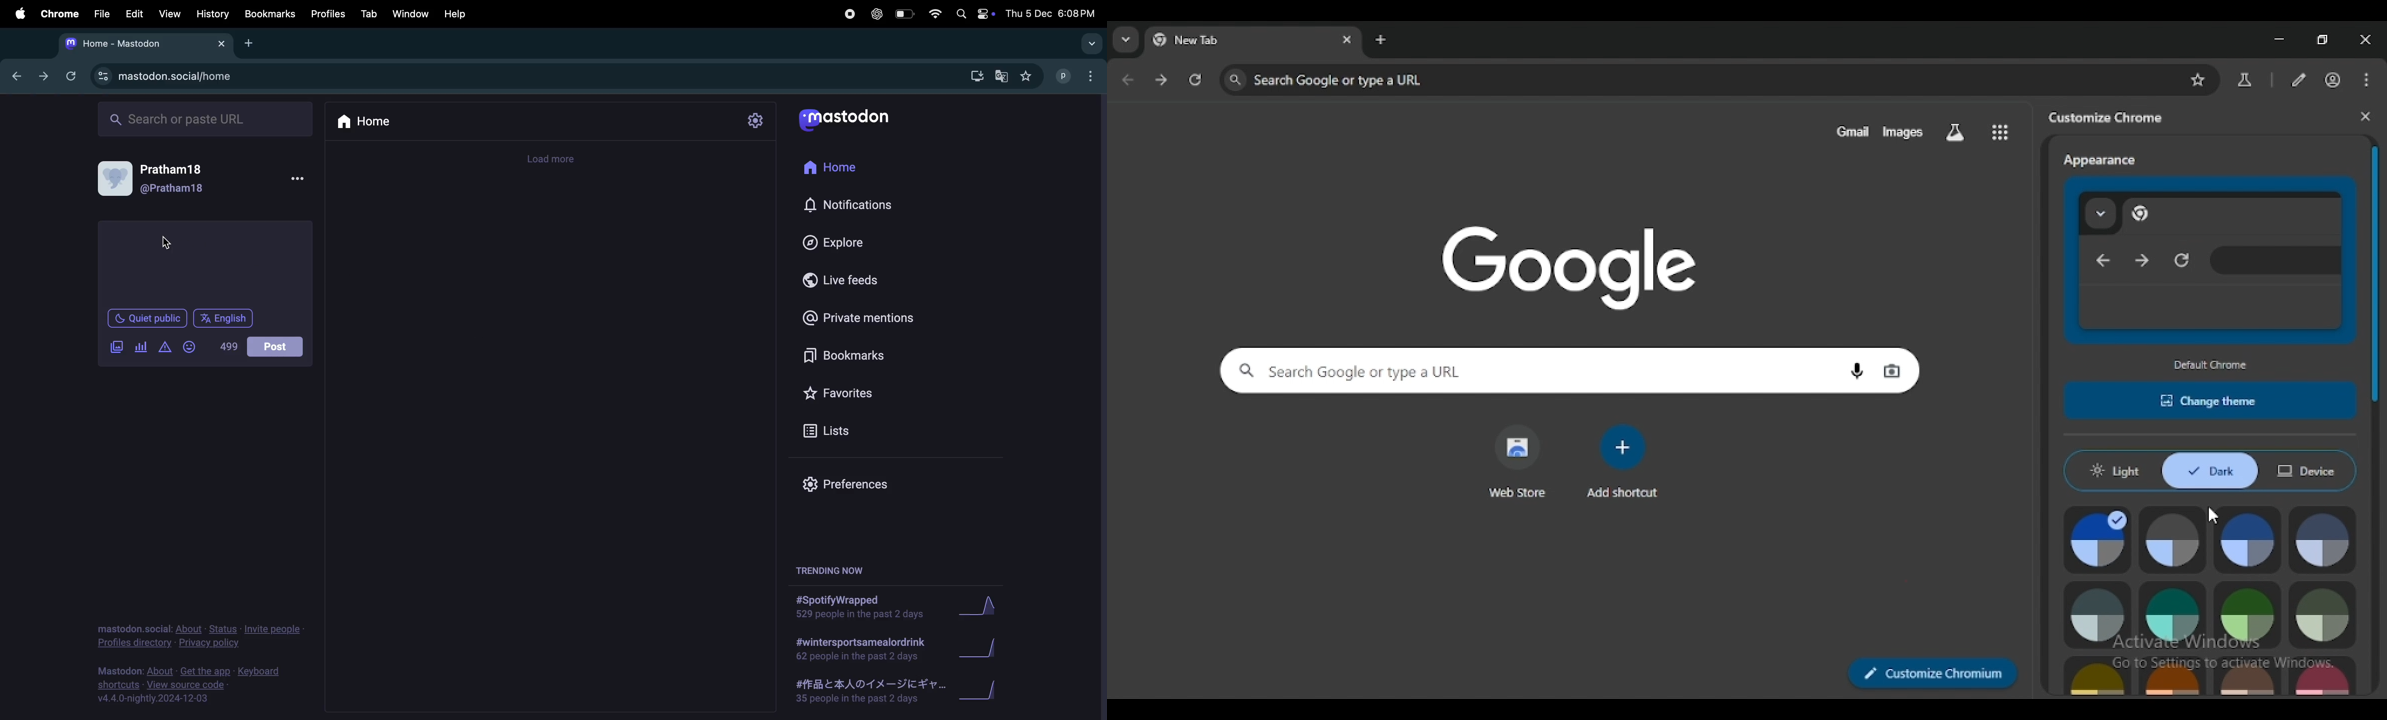 The height and width of the screenshot is (728, 2408). I want to click on mastodonsocial url, so click(167, 76).